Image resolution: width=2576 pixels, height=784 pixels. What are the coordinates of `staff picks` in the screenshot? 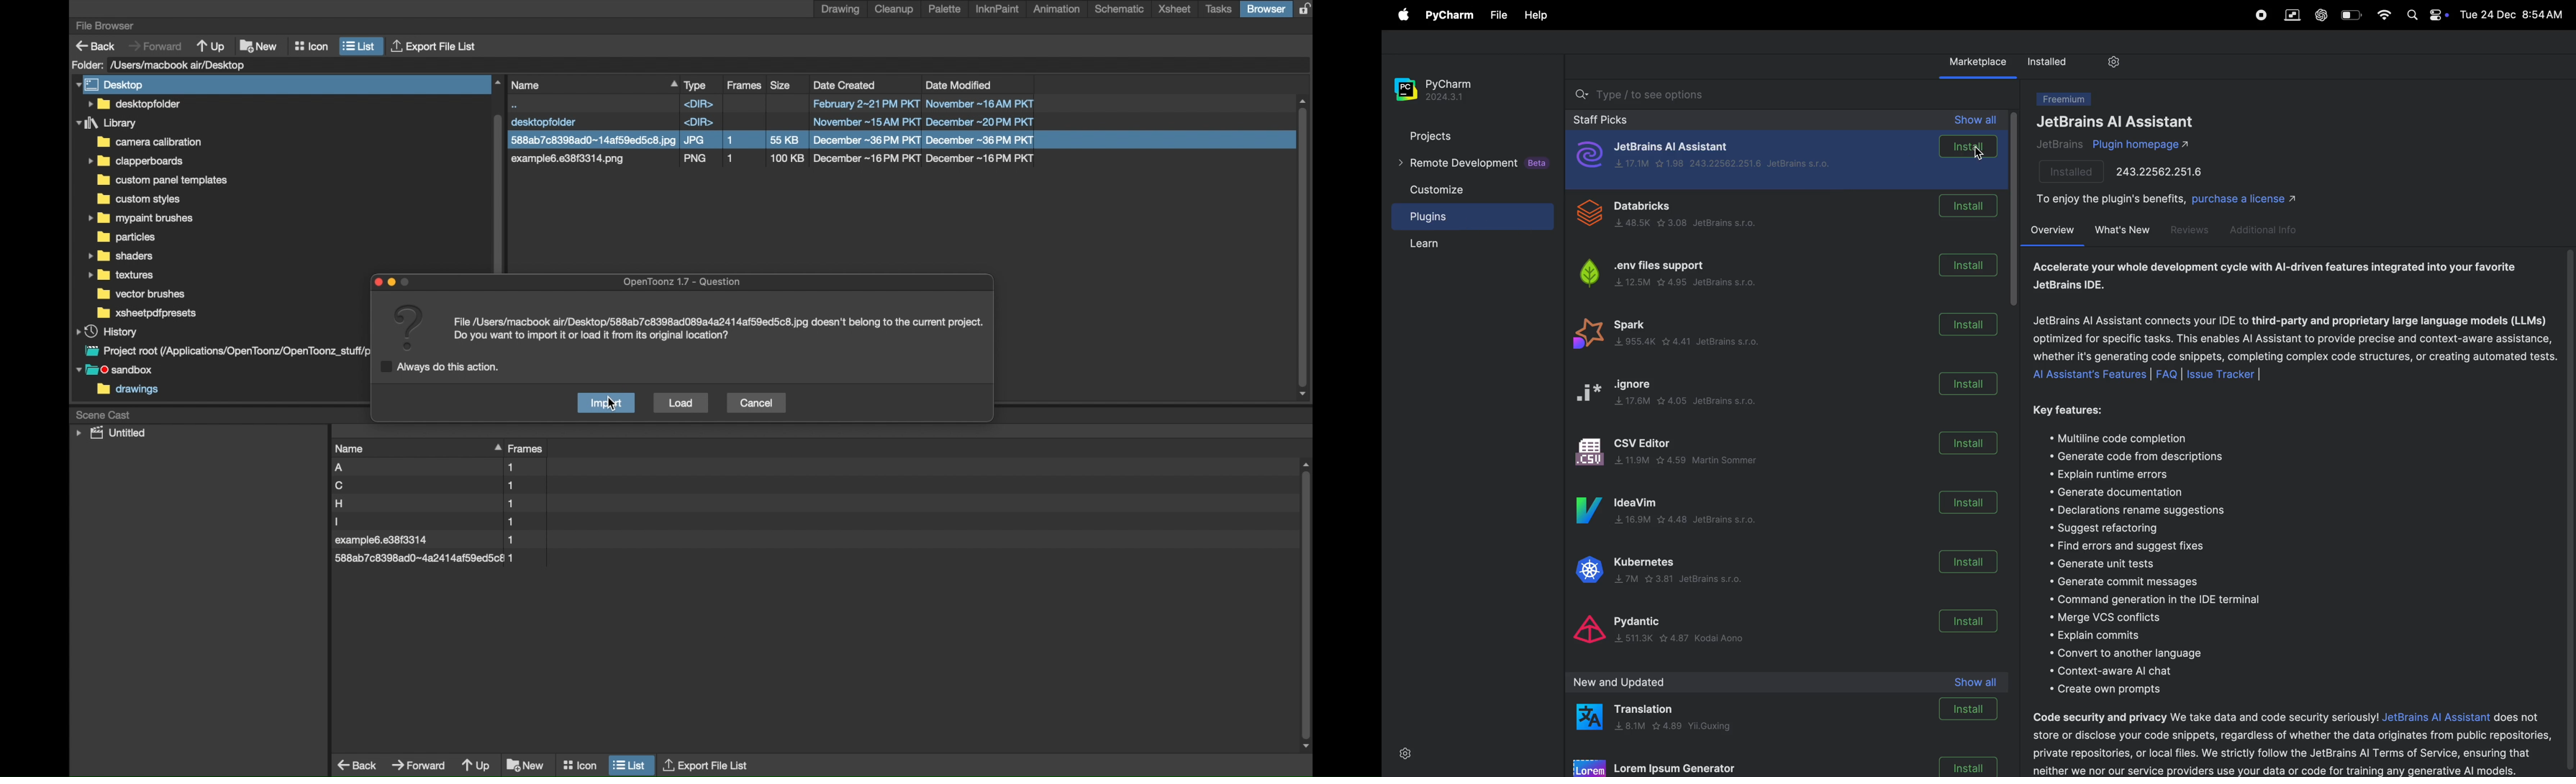 It's located at (1602, 120).